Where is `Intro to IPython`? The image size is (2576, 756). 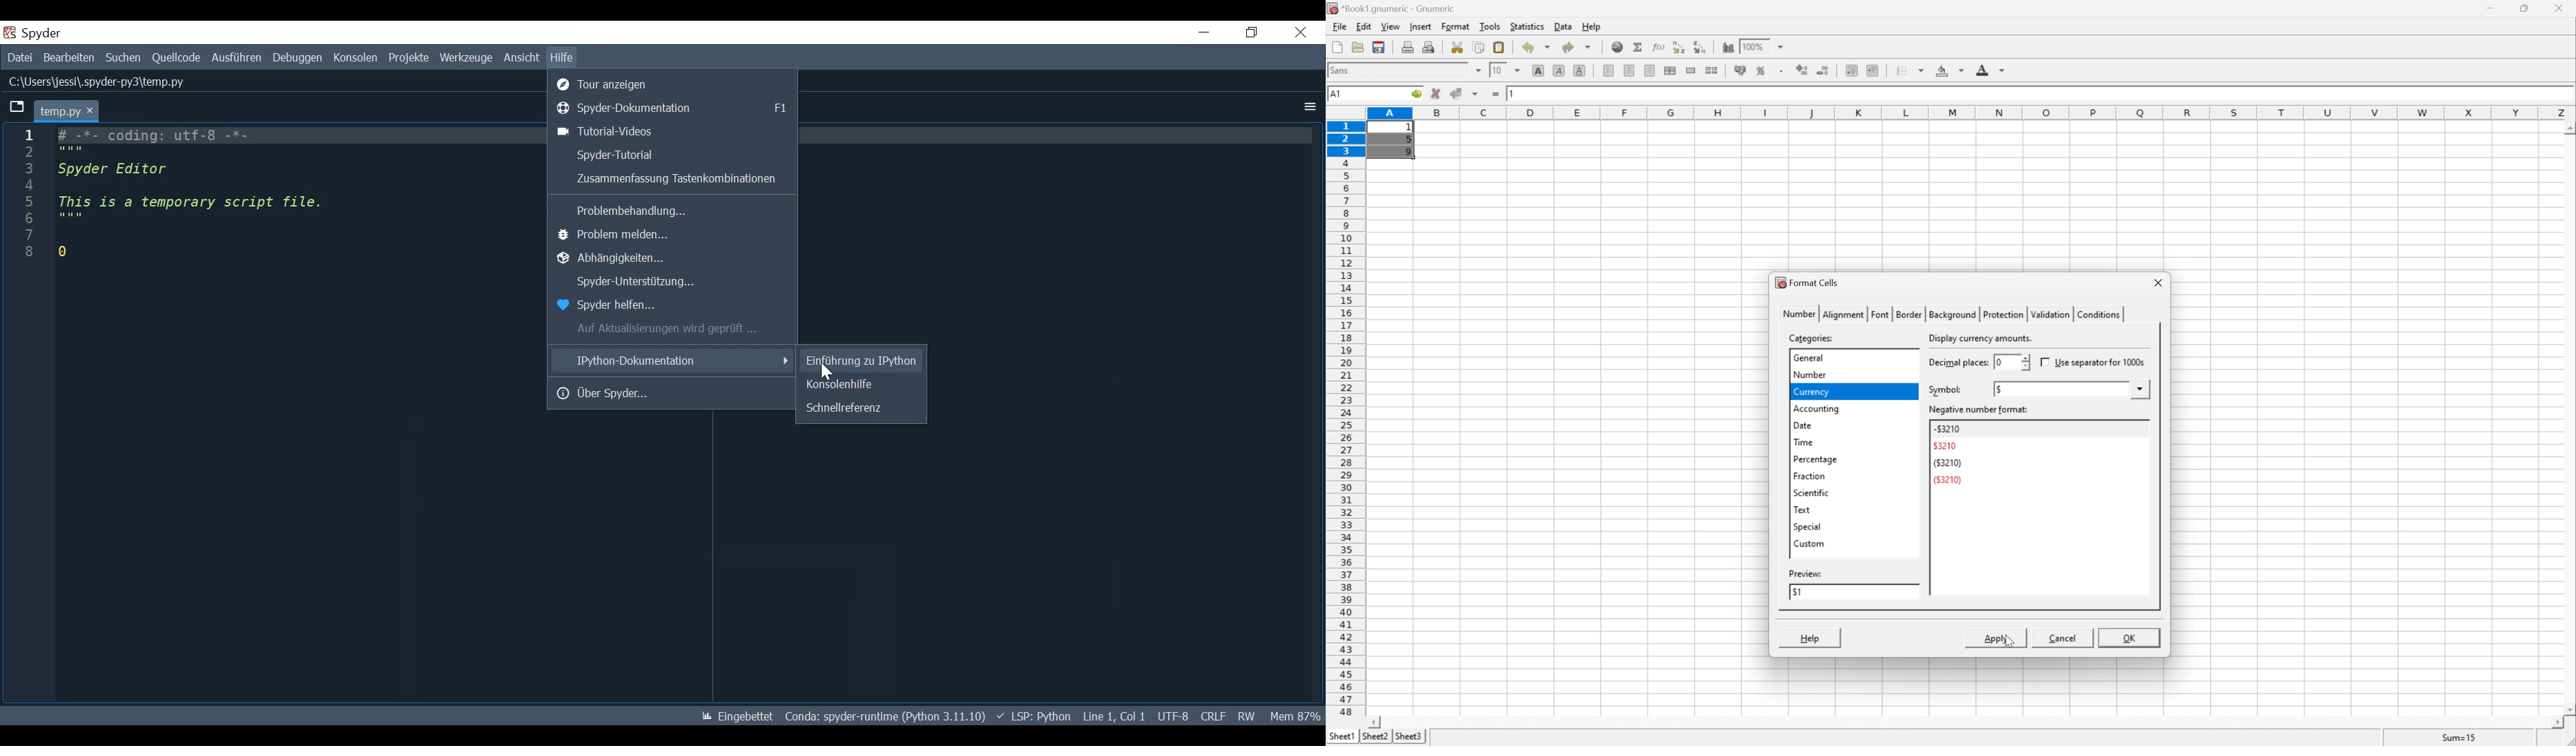 Intro to IPython is located at coordinates (861, 361).